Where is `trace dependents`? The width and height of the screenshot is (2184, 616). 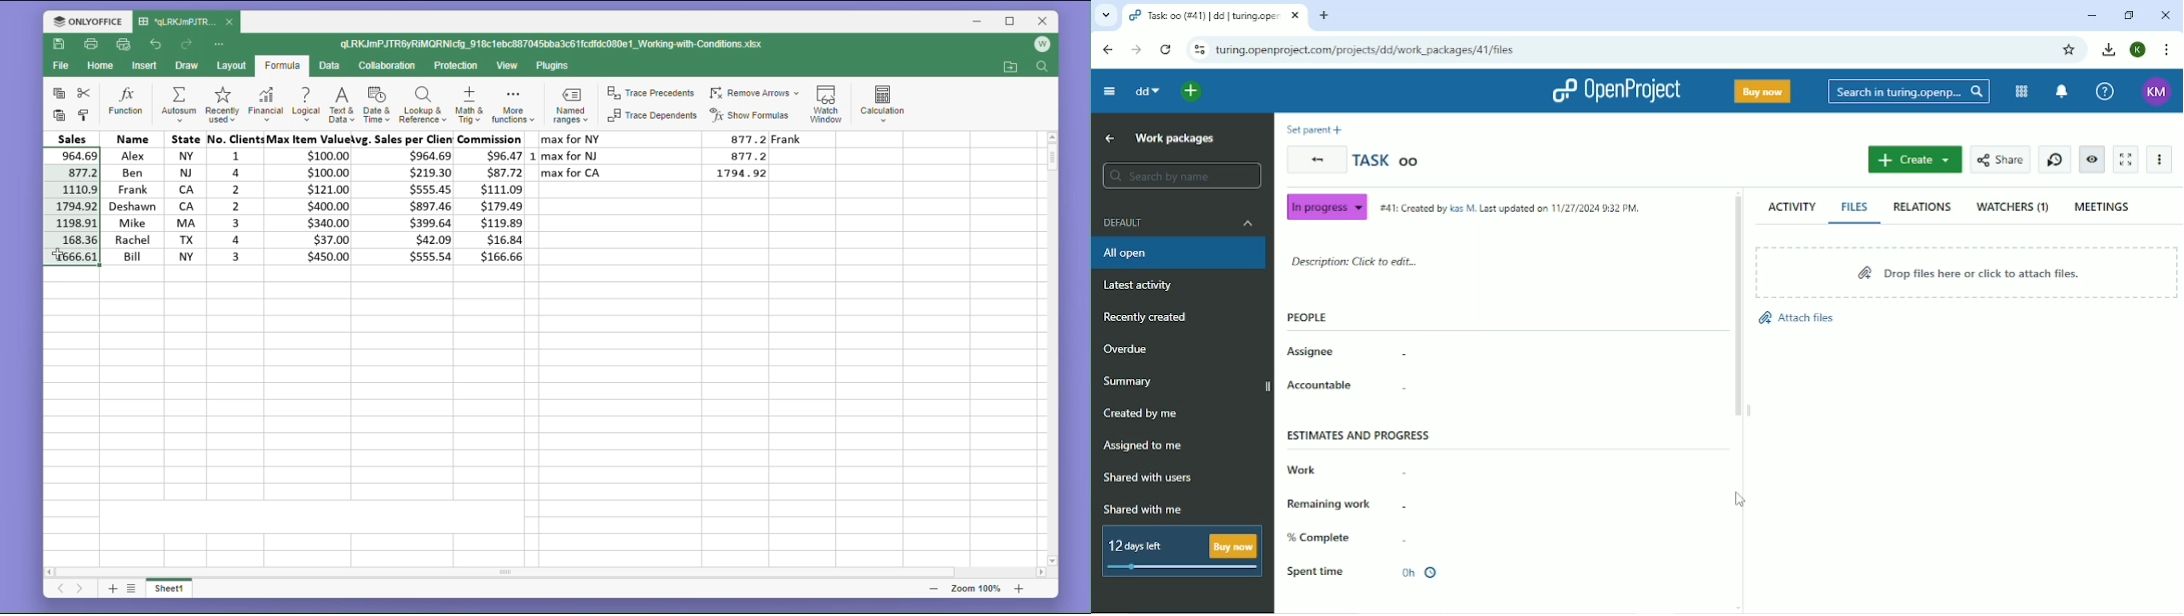
trace dependents is located at coordinates (651, 119).